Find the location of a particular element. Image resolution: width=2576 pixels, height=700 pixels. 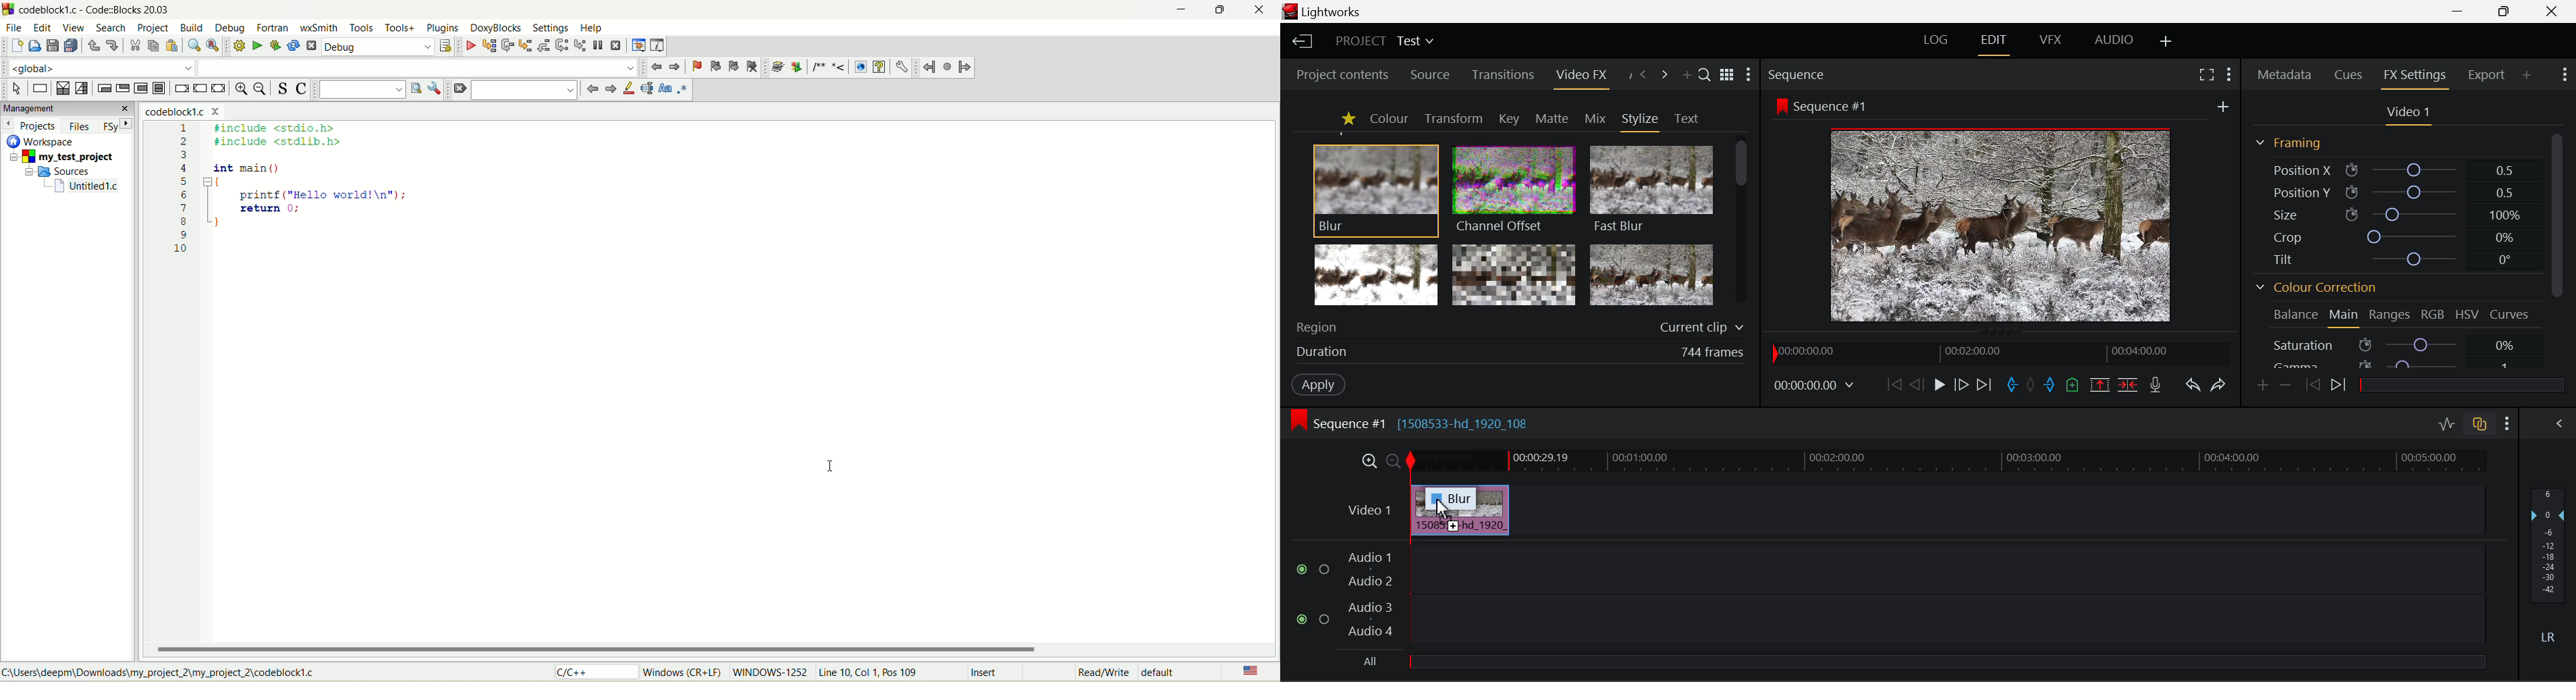

exit condition loop is located at coordinates (123, 89).